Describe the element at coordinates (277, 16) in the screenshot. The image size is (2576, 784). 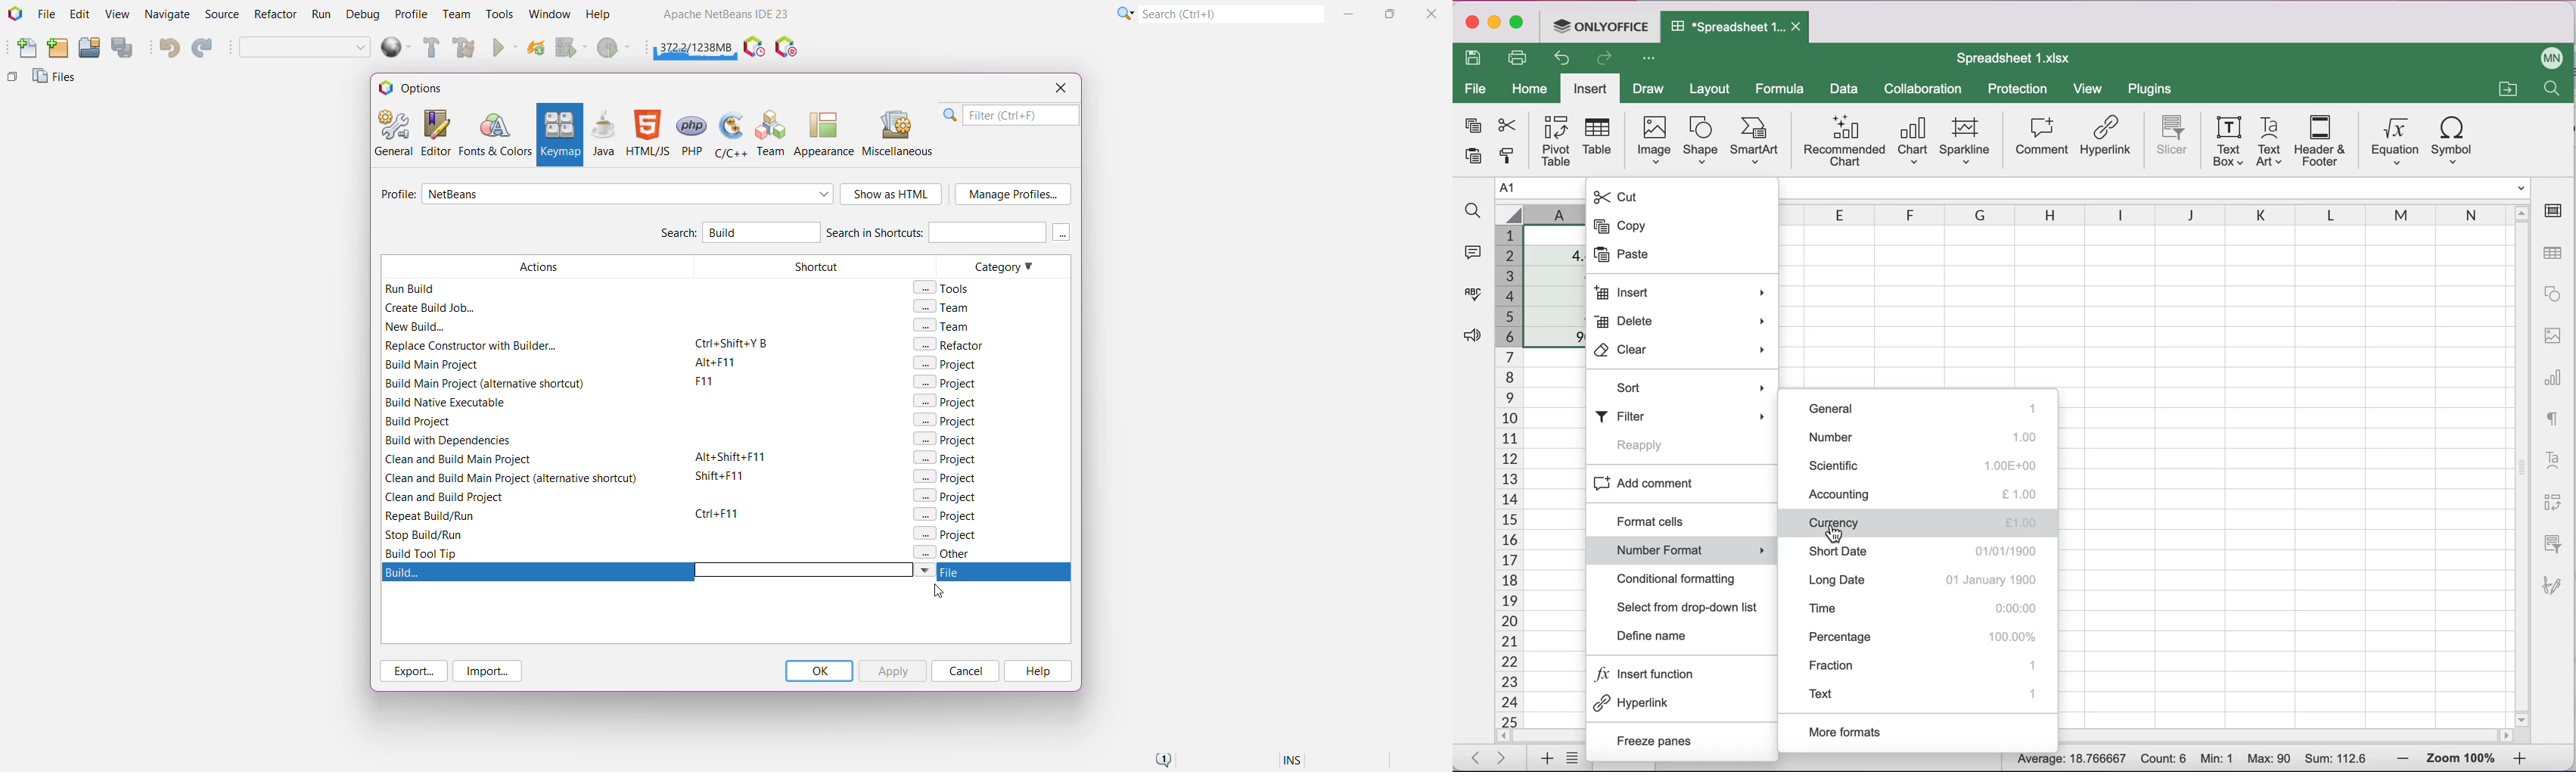
I see `Refactor` at that location.